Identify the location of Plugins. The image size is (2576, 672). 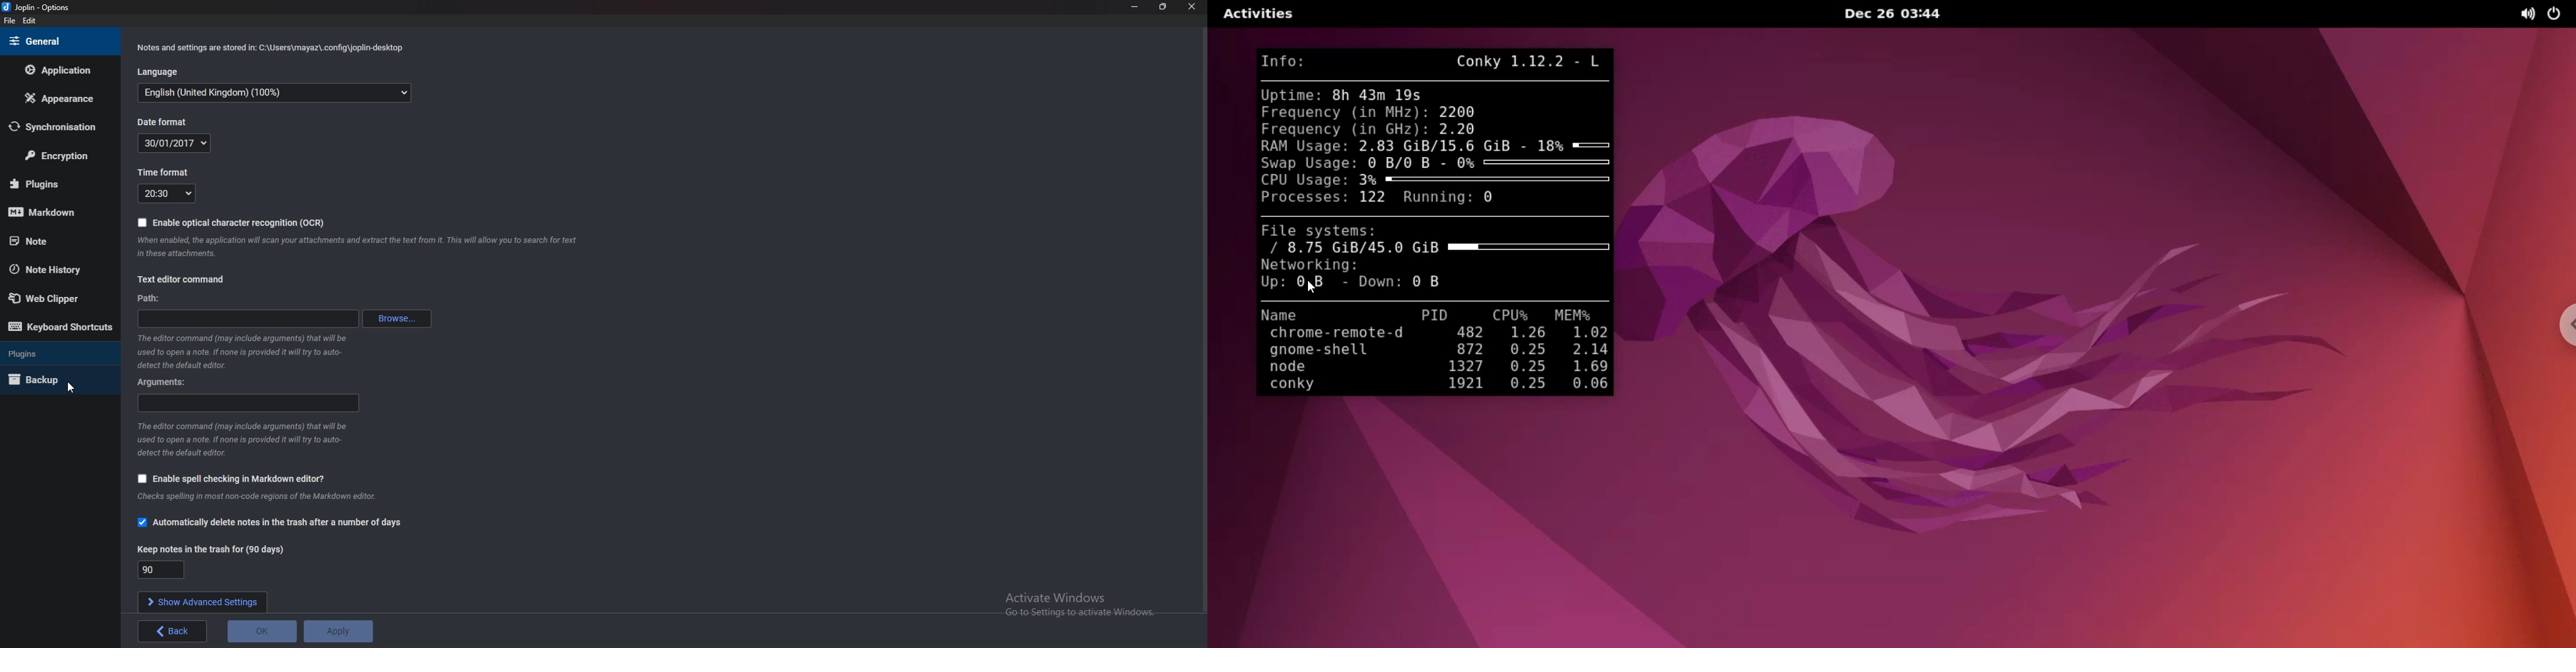
(47, 185).